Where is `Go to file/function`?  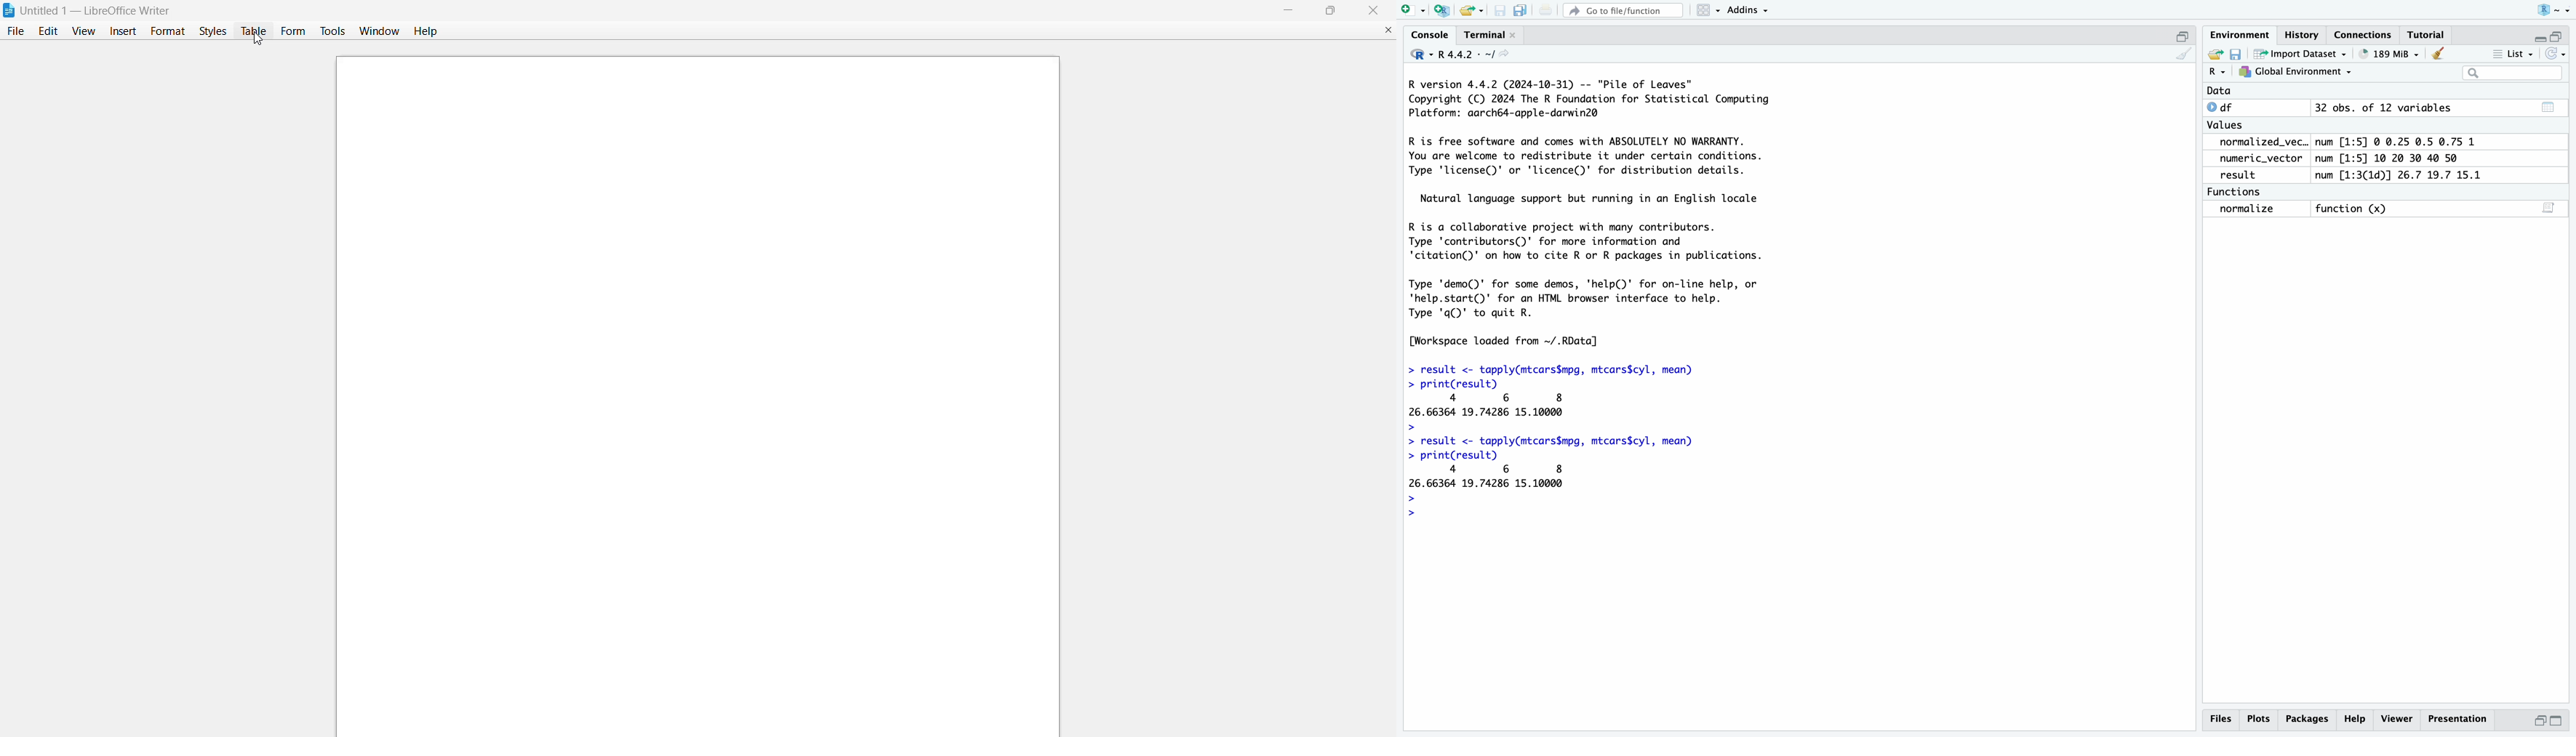 Go to file/function is located at coordinates (1624, 10).